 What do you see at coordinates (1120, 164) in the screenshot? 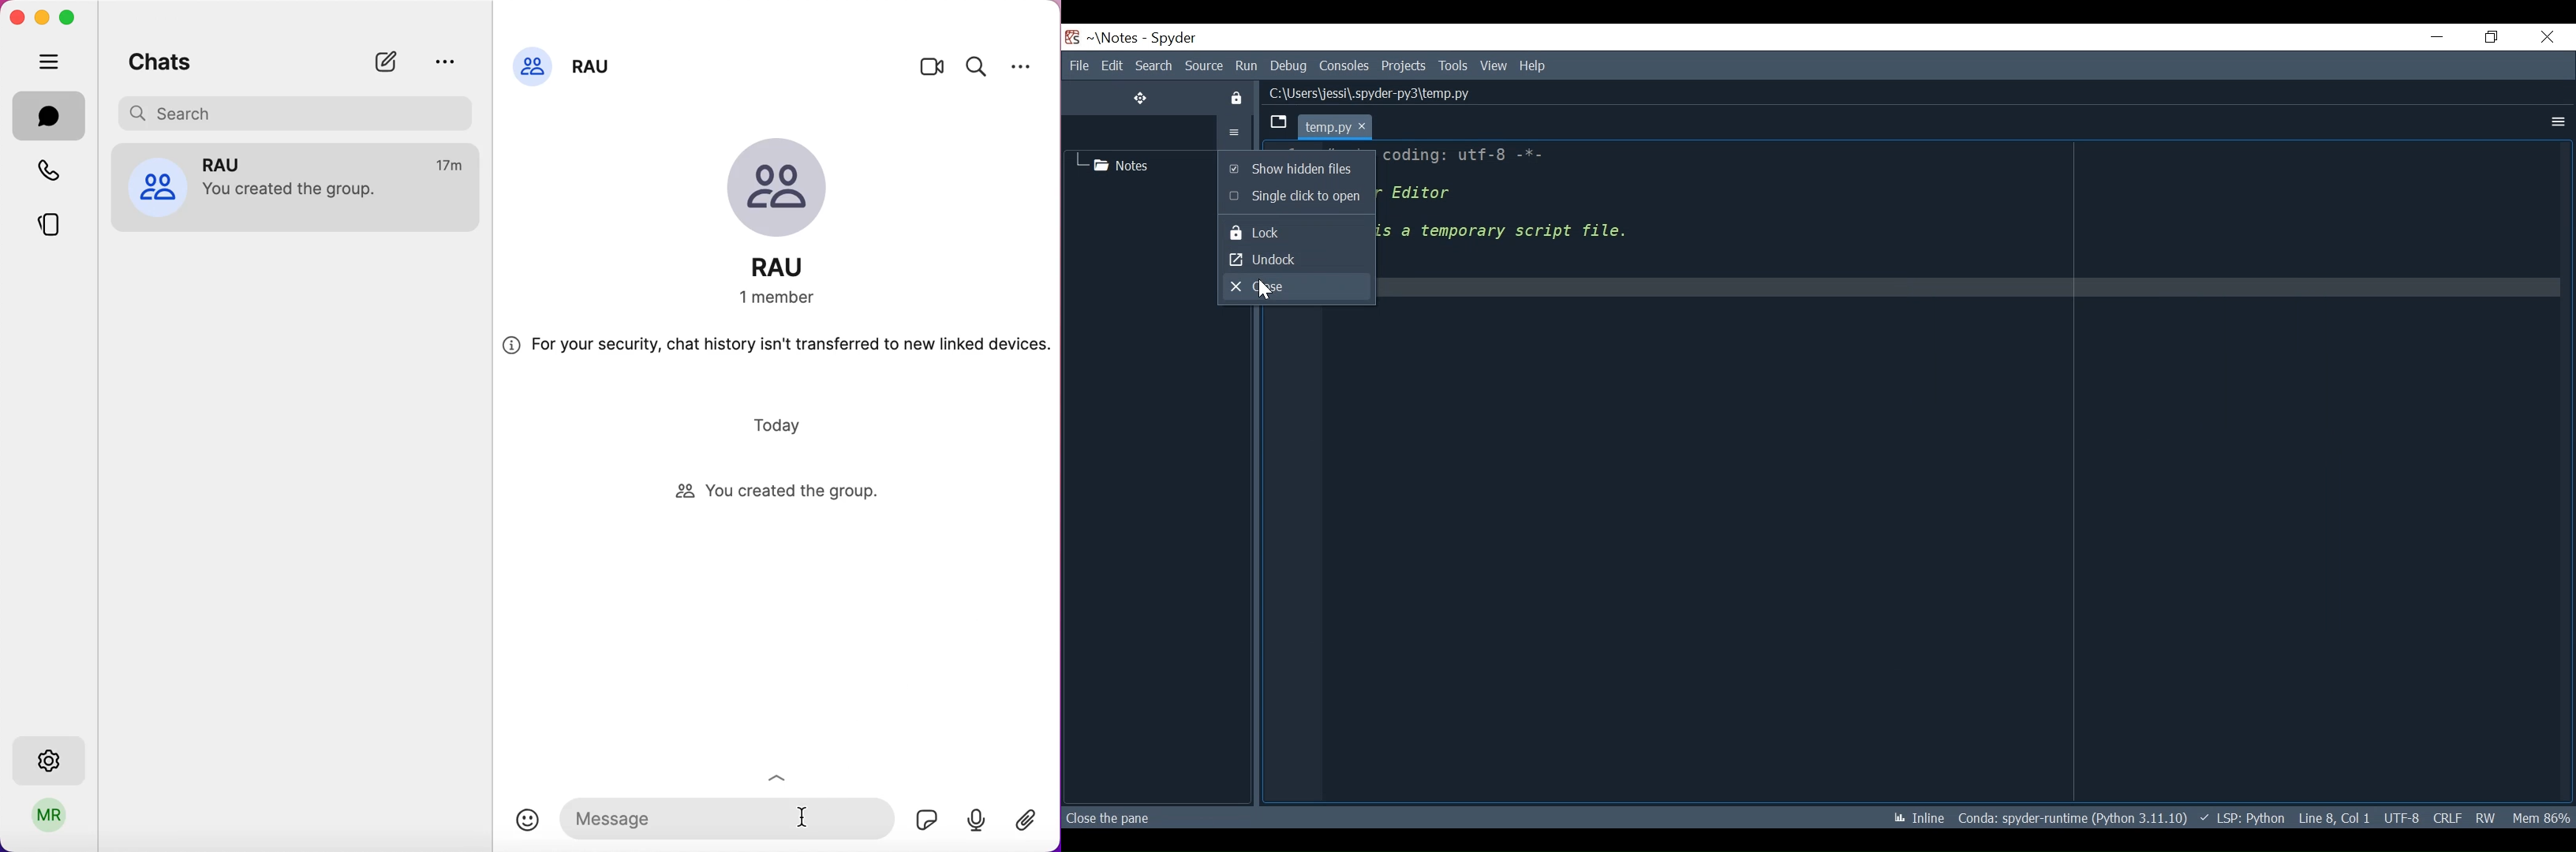
I see `Project Folder` at bounding box center [1120, 164].